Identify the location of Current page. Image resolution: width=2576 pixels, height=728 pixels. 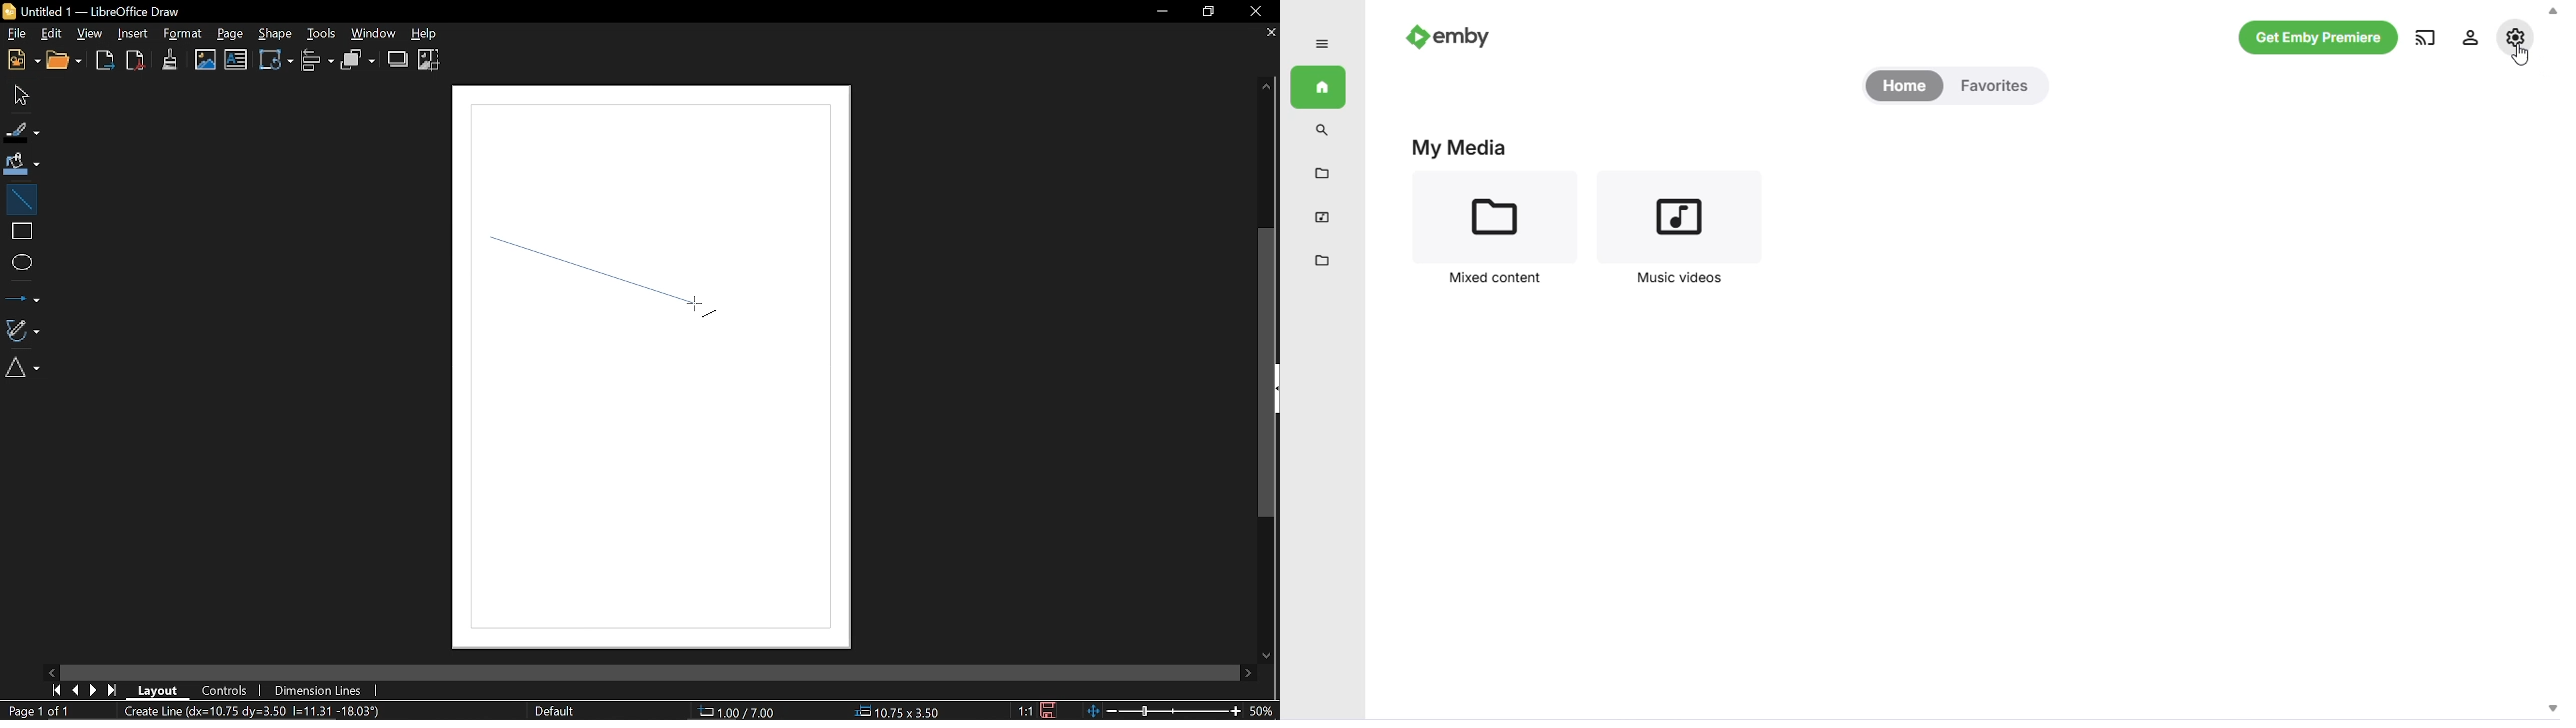
(38, 711).